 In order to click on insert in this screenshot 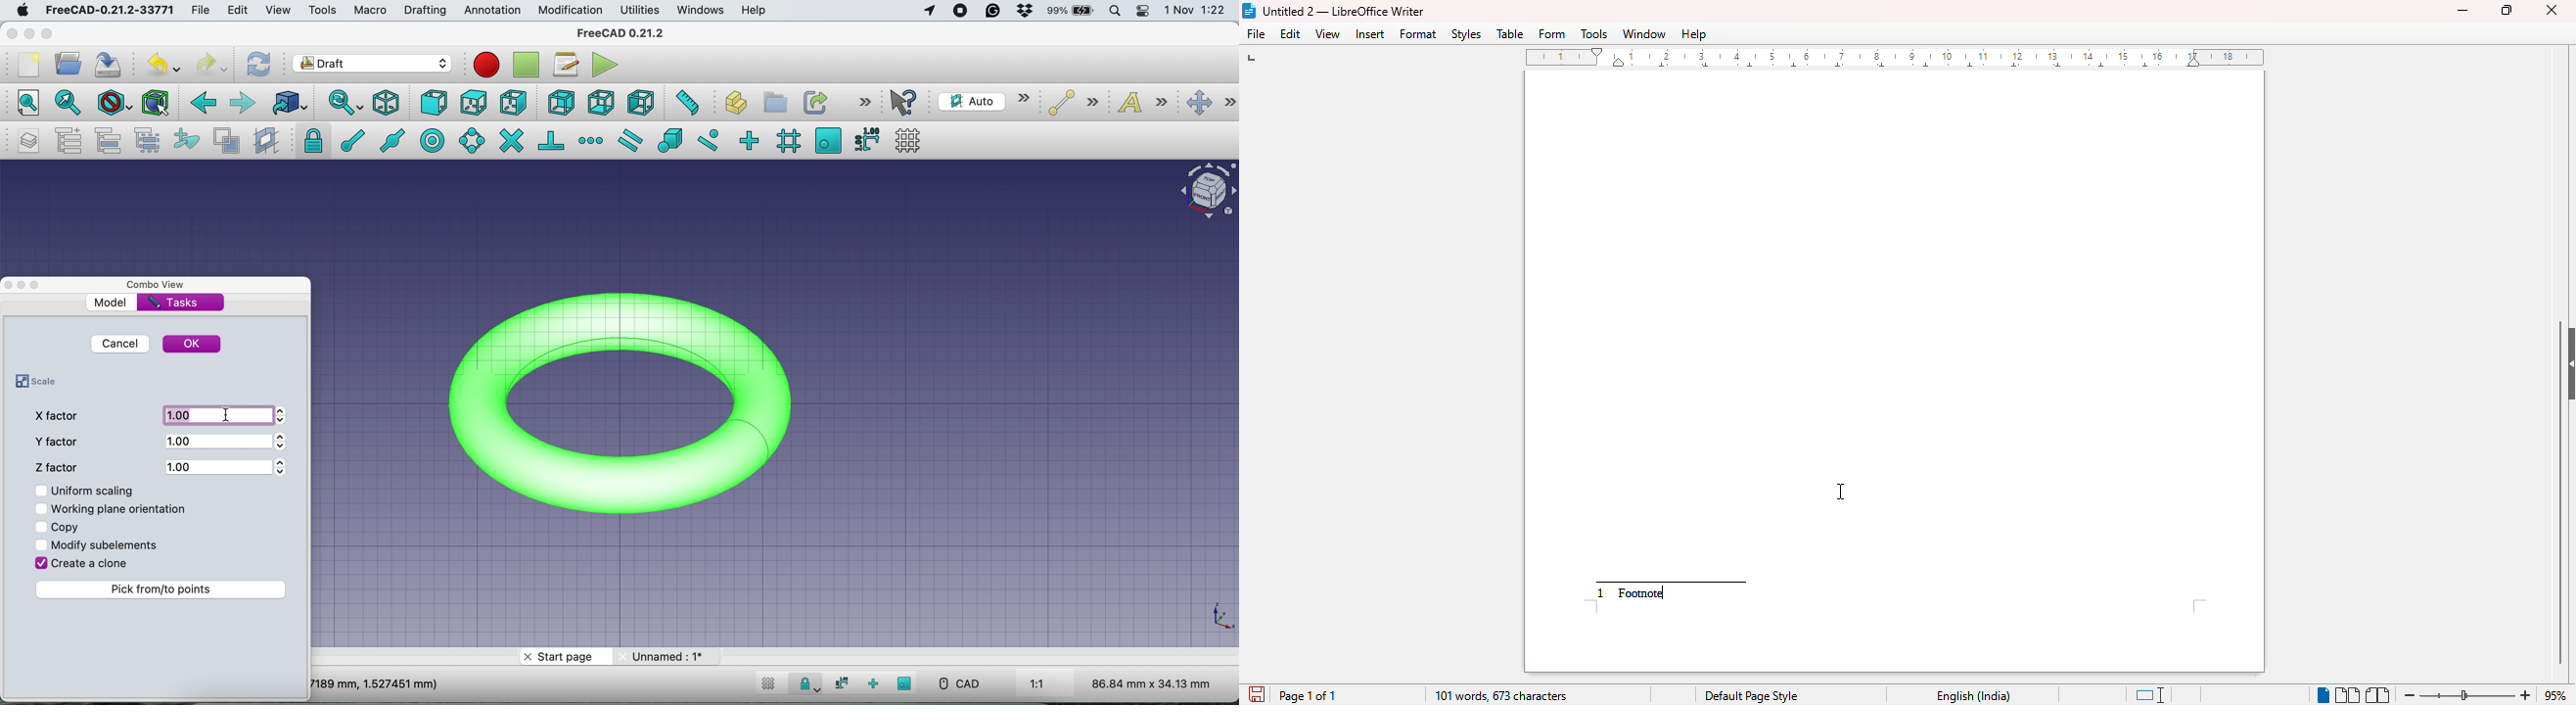, I will do `click(1370, 33)`.